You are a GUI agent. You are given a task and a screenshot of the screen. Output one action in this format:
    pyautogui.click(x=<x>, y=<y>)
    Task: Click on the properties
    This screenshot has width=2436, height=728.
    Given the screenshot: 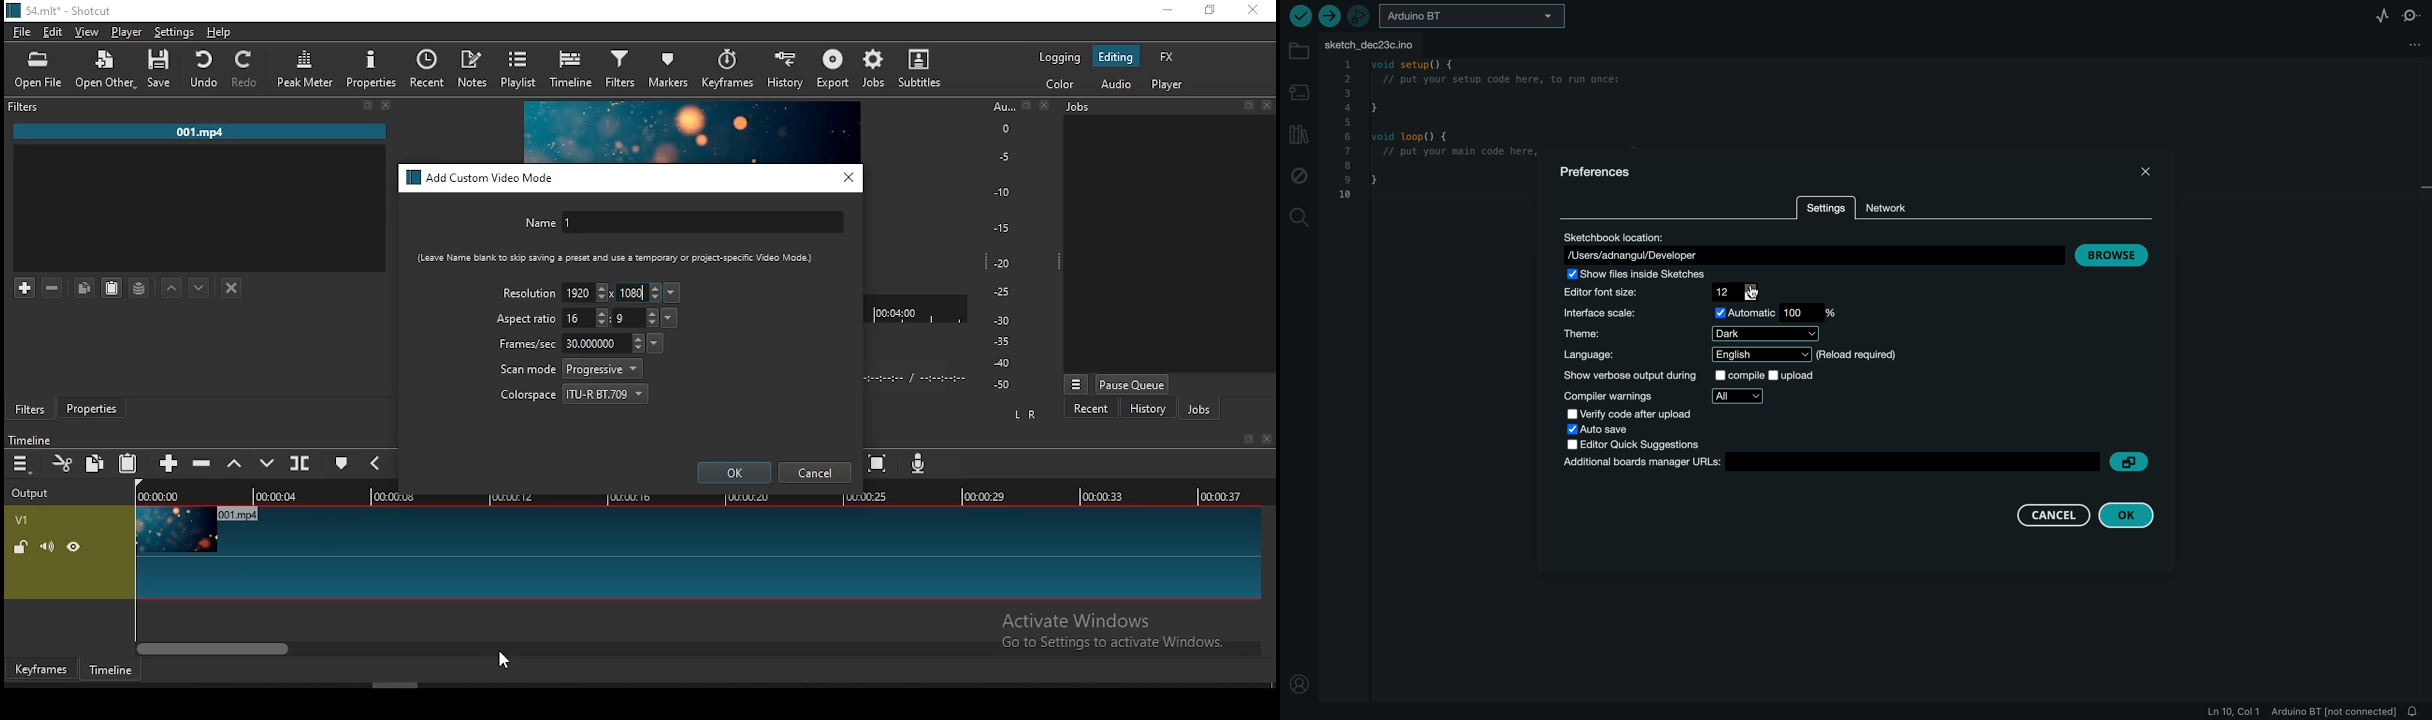 What is the action you would take?
    pyautogui.click(x=373, y=68)
    